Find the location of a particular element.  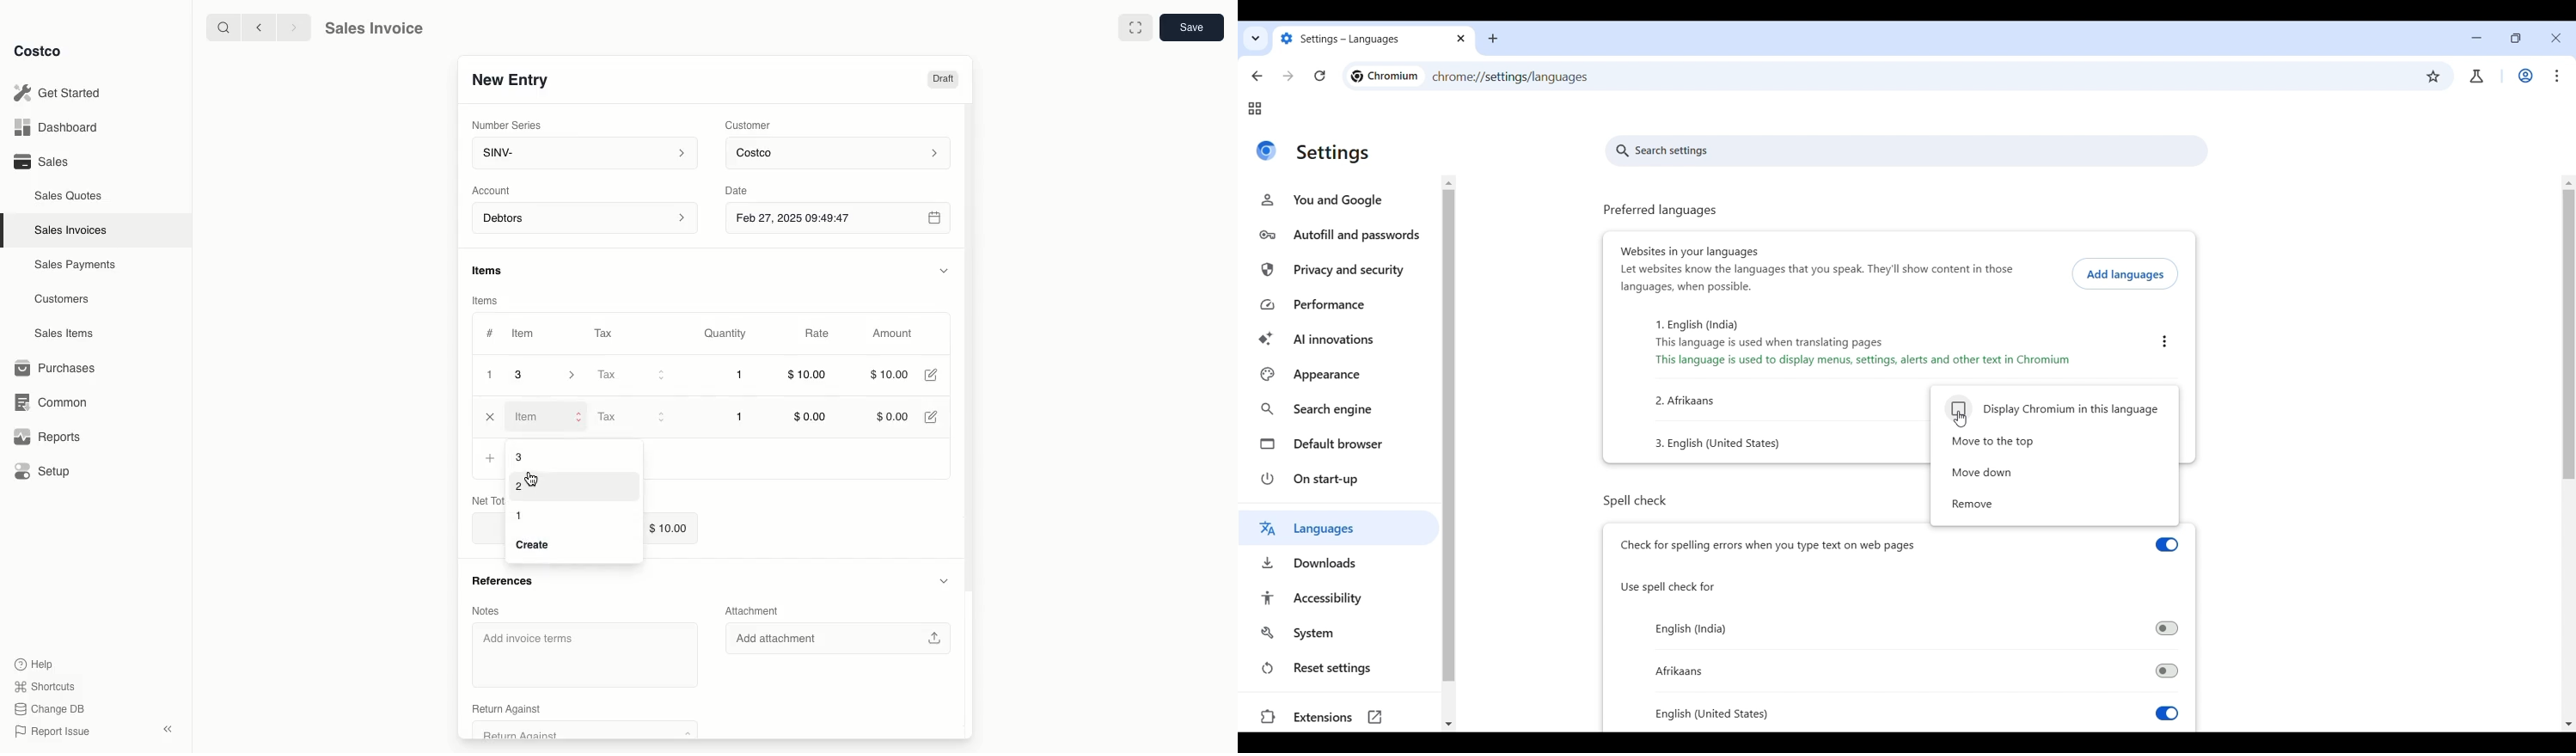

2) is located at coordinates (521, 488).